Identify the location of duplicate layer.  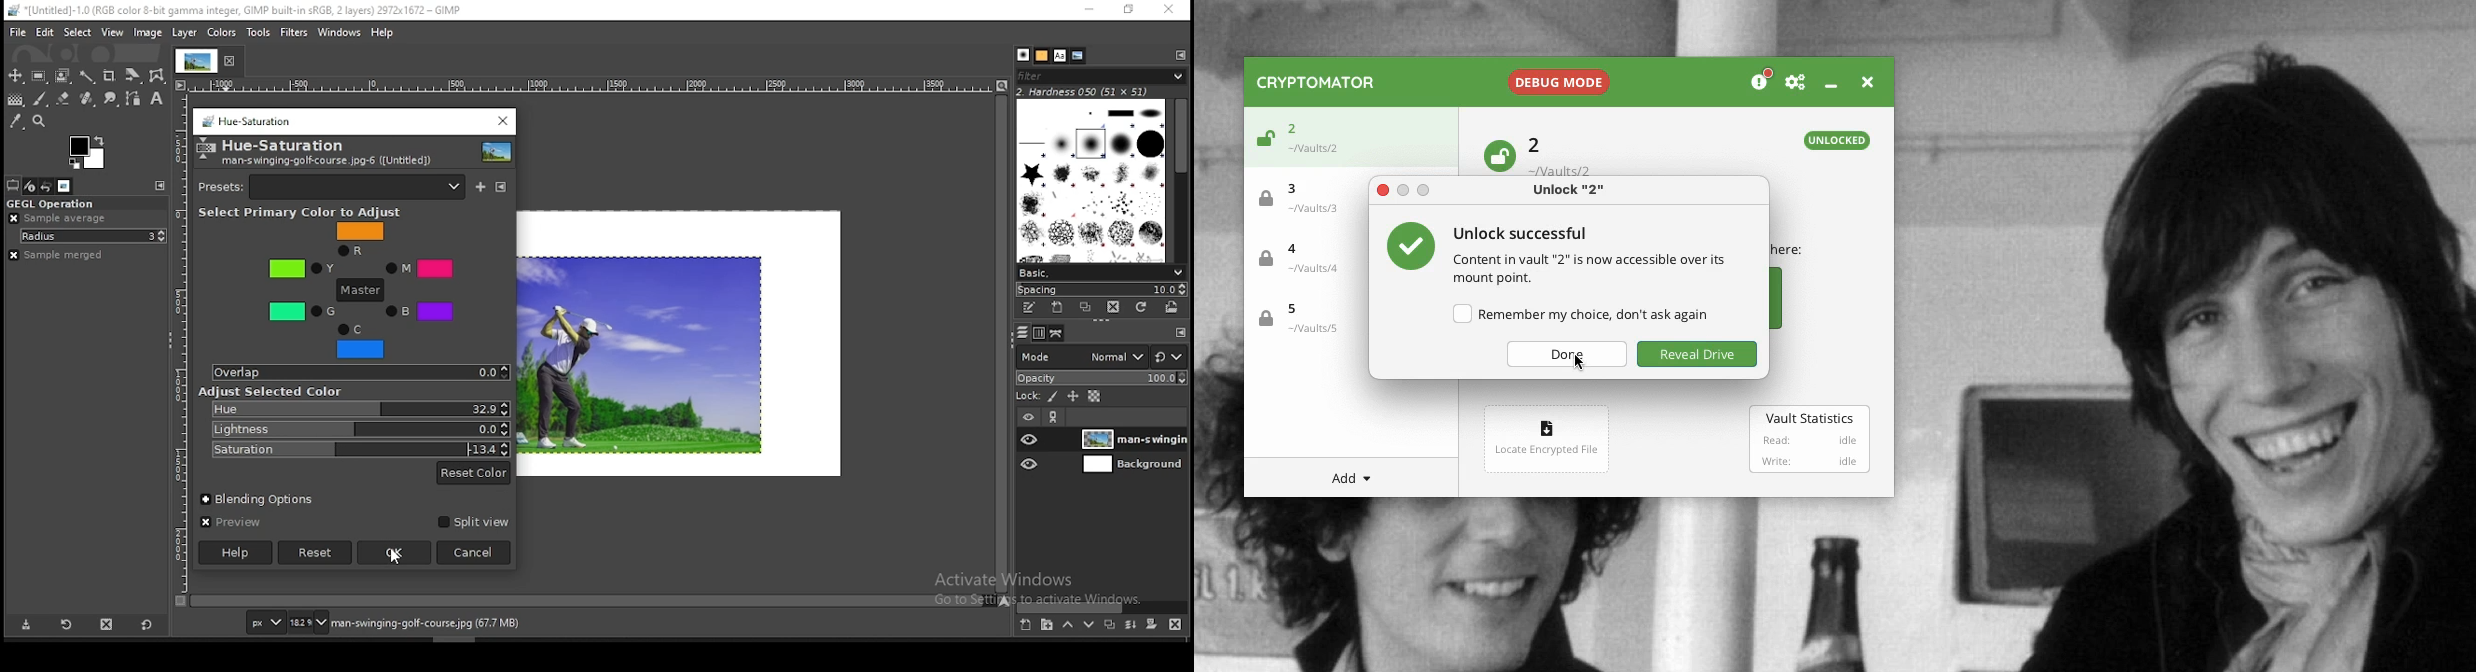
(1111, 624).